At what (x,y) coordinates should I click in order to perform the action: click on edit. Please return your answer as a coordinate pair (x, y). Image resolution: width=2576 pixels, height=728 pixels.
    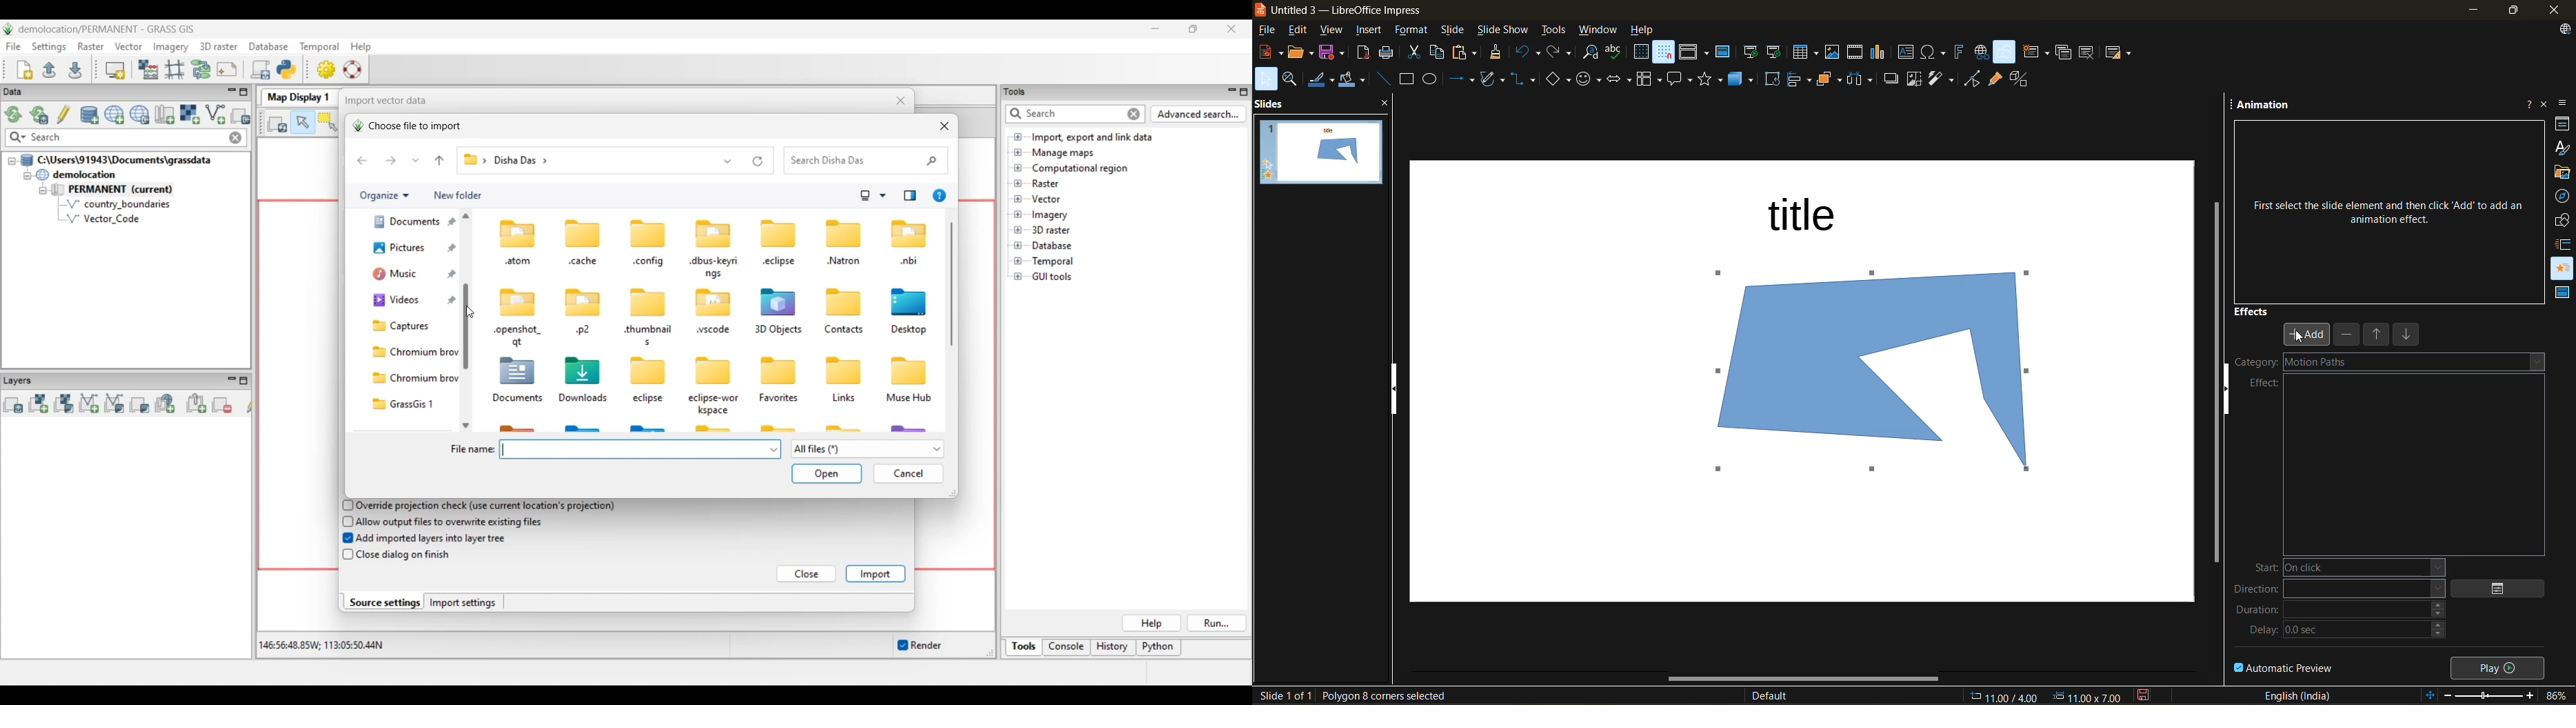
    Looking at the image, I should click on (1302, 30).